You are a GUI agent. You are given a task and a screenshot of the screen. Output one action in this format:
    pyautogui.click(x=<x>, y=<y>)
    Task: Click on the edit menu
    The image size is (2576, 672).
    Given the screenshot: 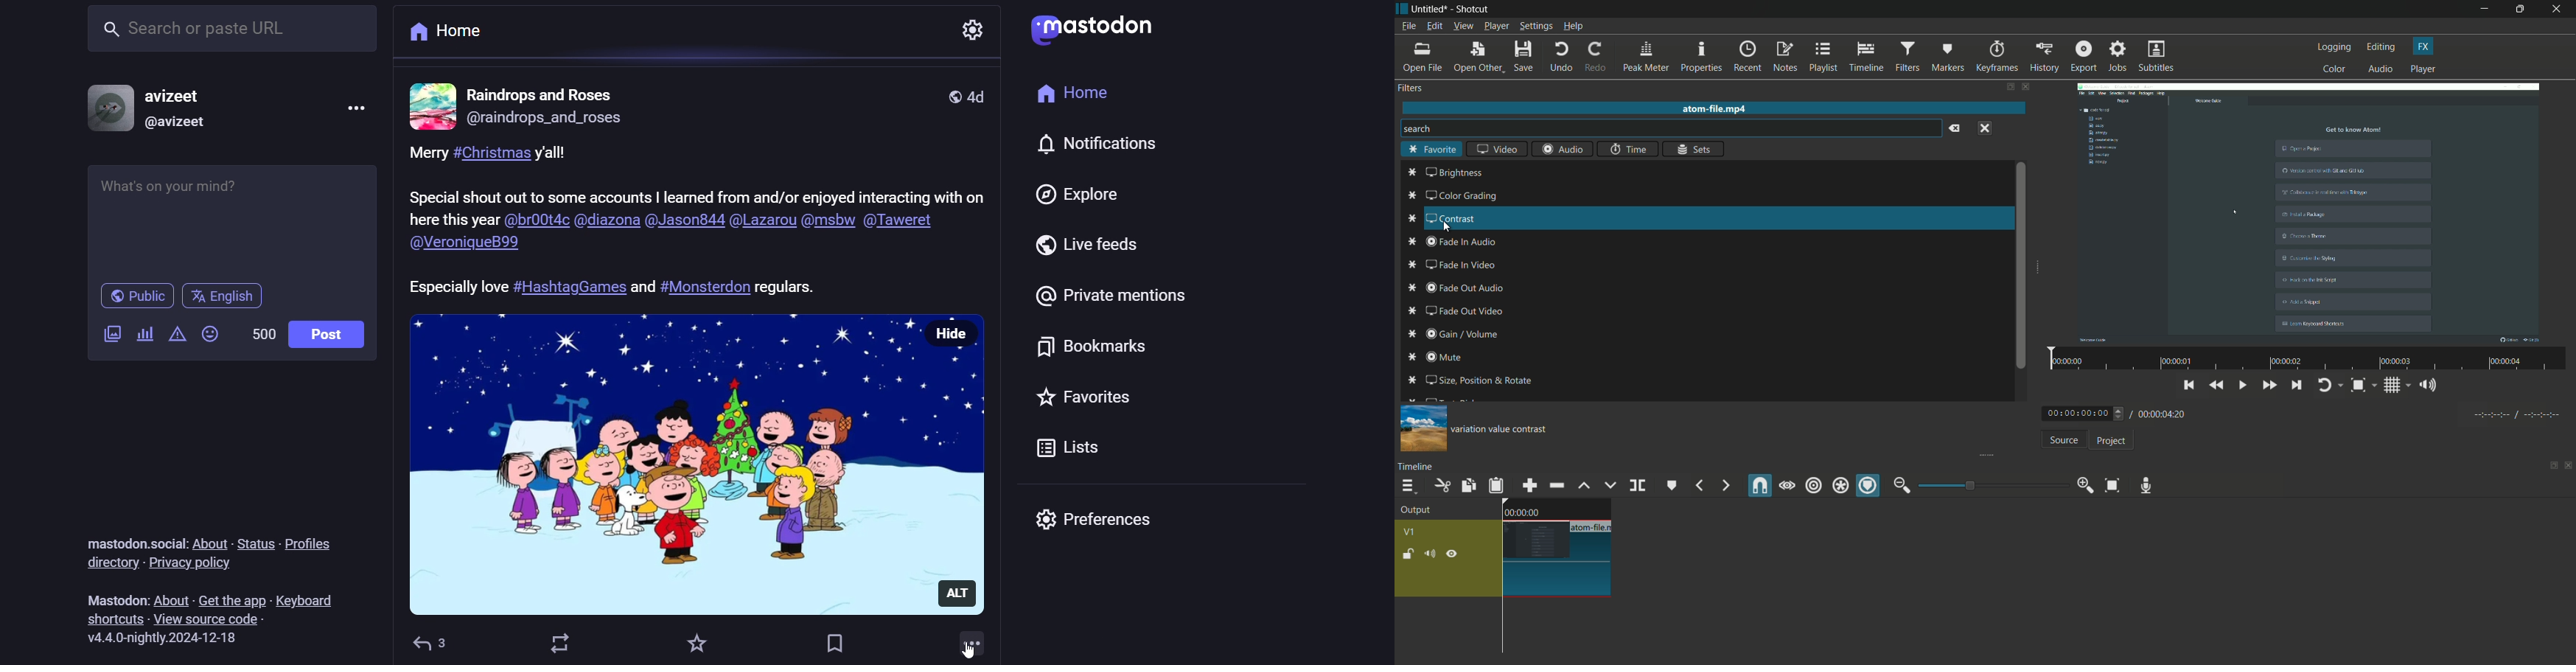 What is the action you would take?
    pyautogui.click(x=1433, y=26)
    